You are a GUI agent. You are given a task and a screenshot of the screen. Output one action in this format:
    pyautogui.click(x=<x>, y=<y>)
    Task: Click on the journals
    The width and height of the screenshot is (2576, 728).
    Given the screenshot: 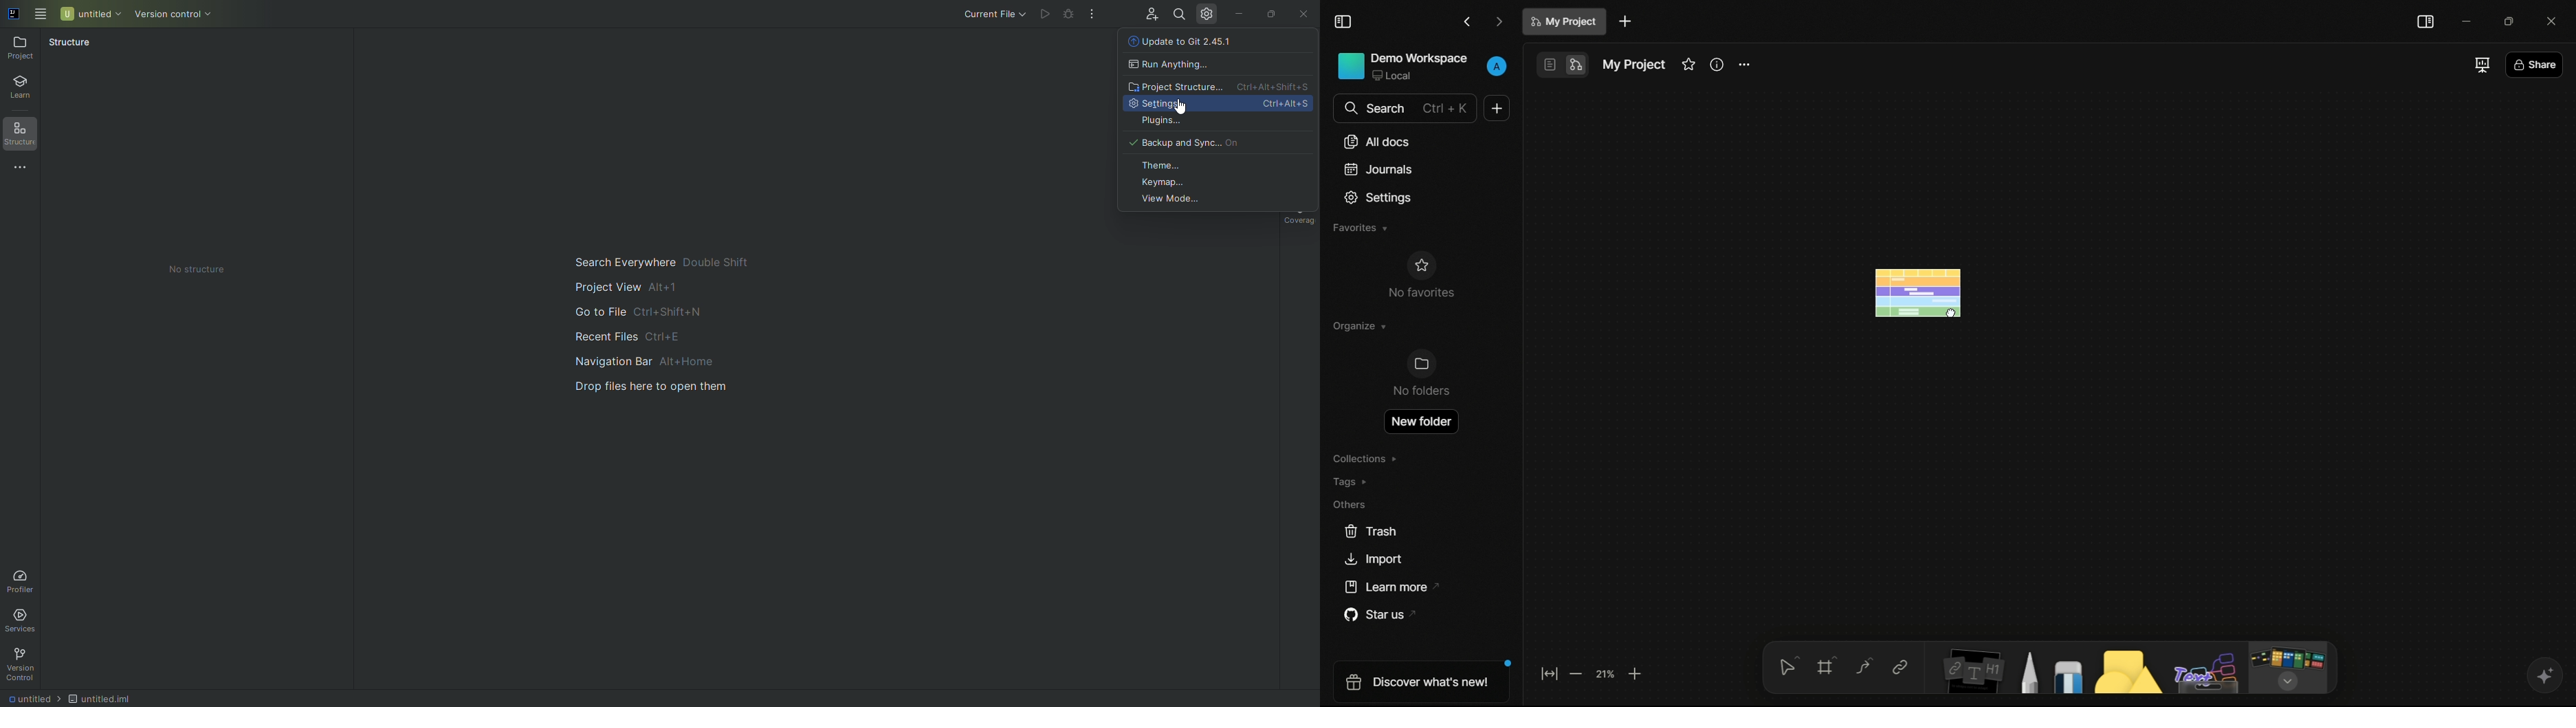 What is the action you would take?
    pyautogui.click(x=1376, y=169)
    